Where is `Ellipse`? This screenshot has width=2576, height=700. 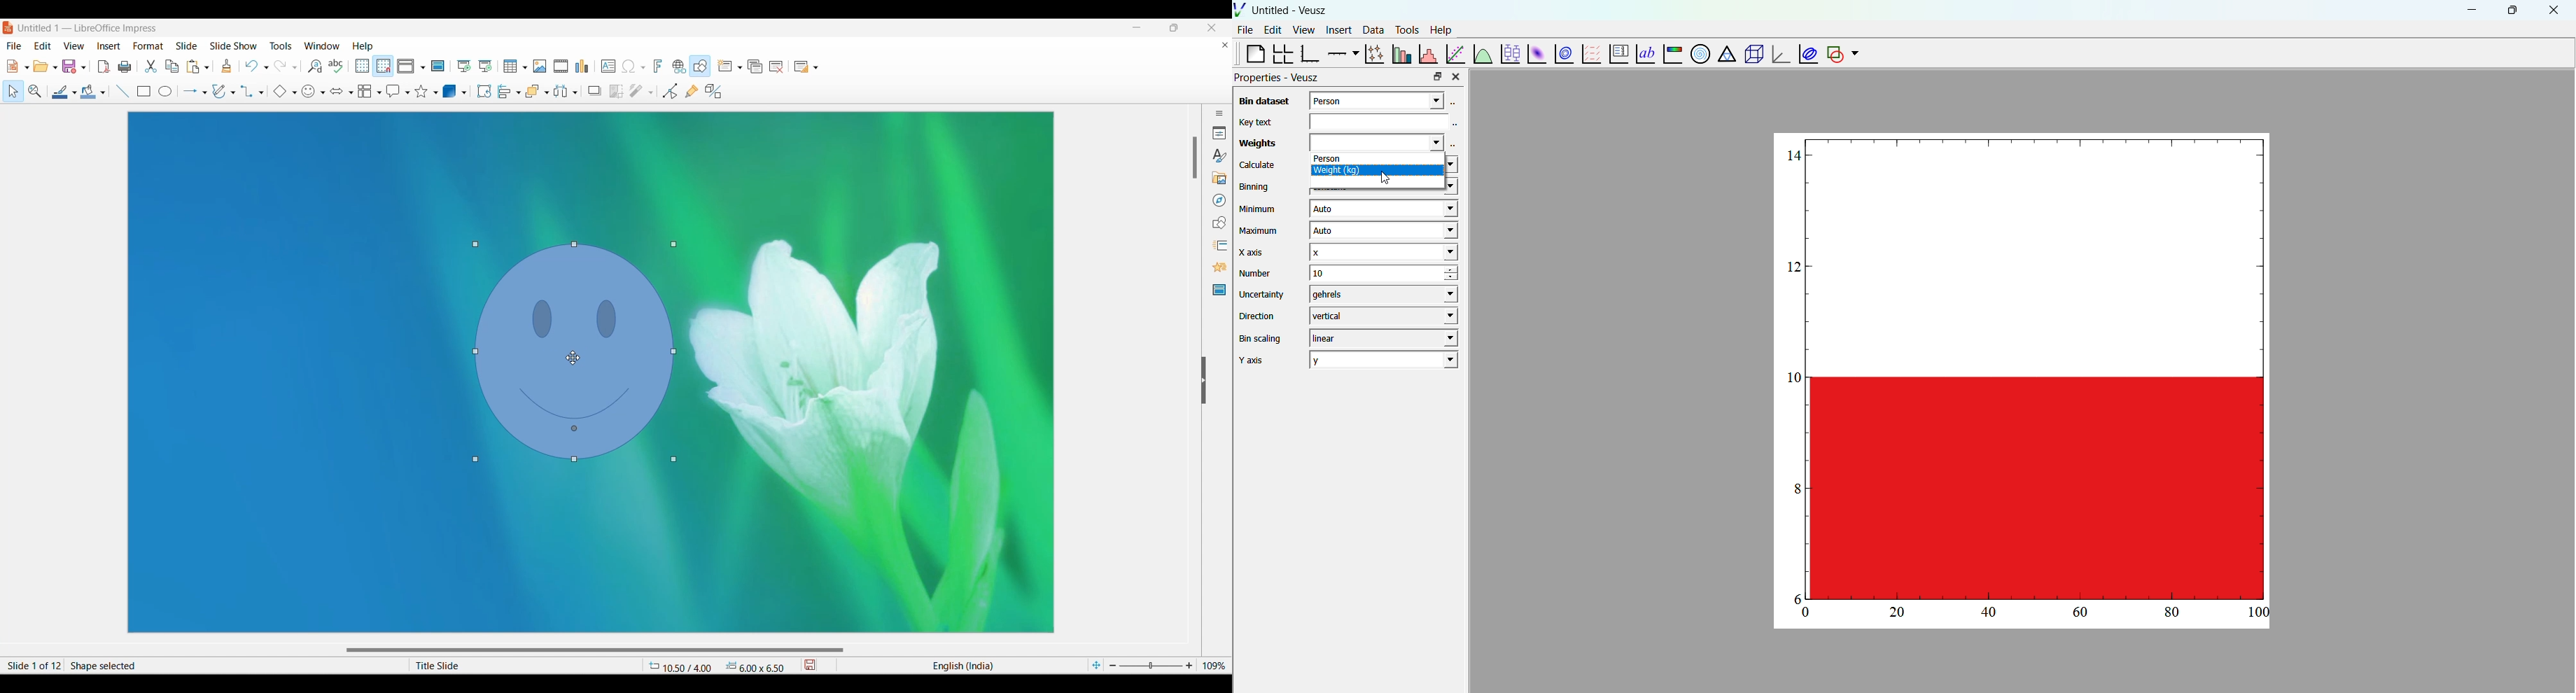 Ellipse is located at coordinates (165, 90).